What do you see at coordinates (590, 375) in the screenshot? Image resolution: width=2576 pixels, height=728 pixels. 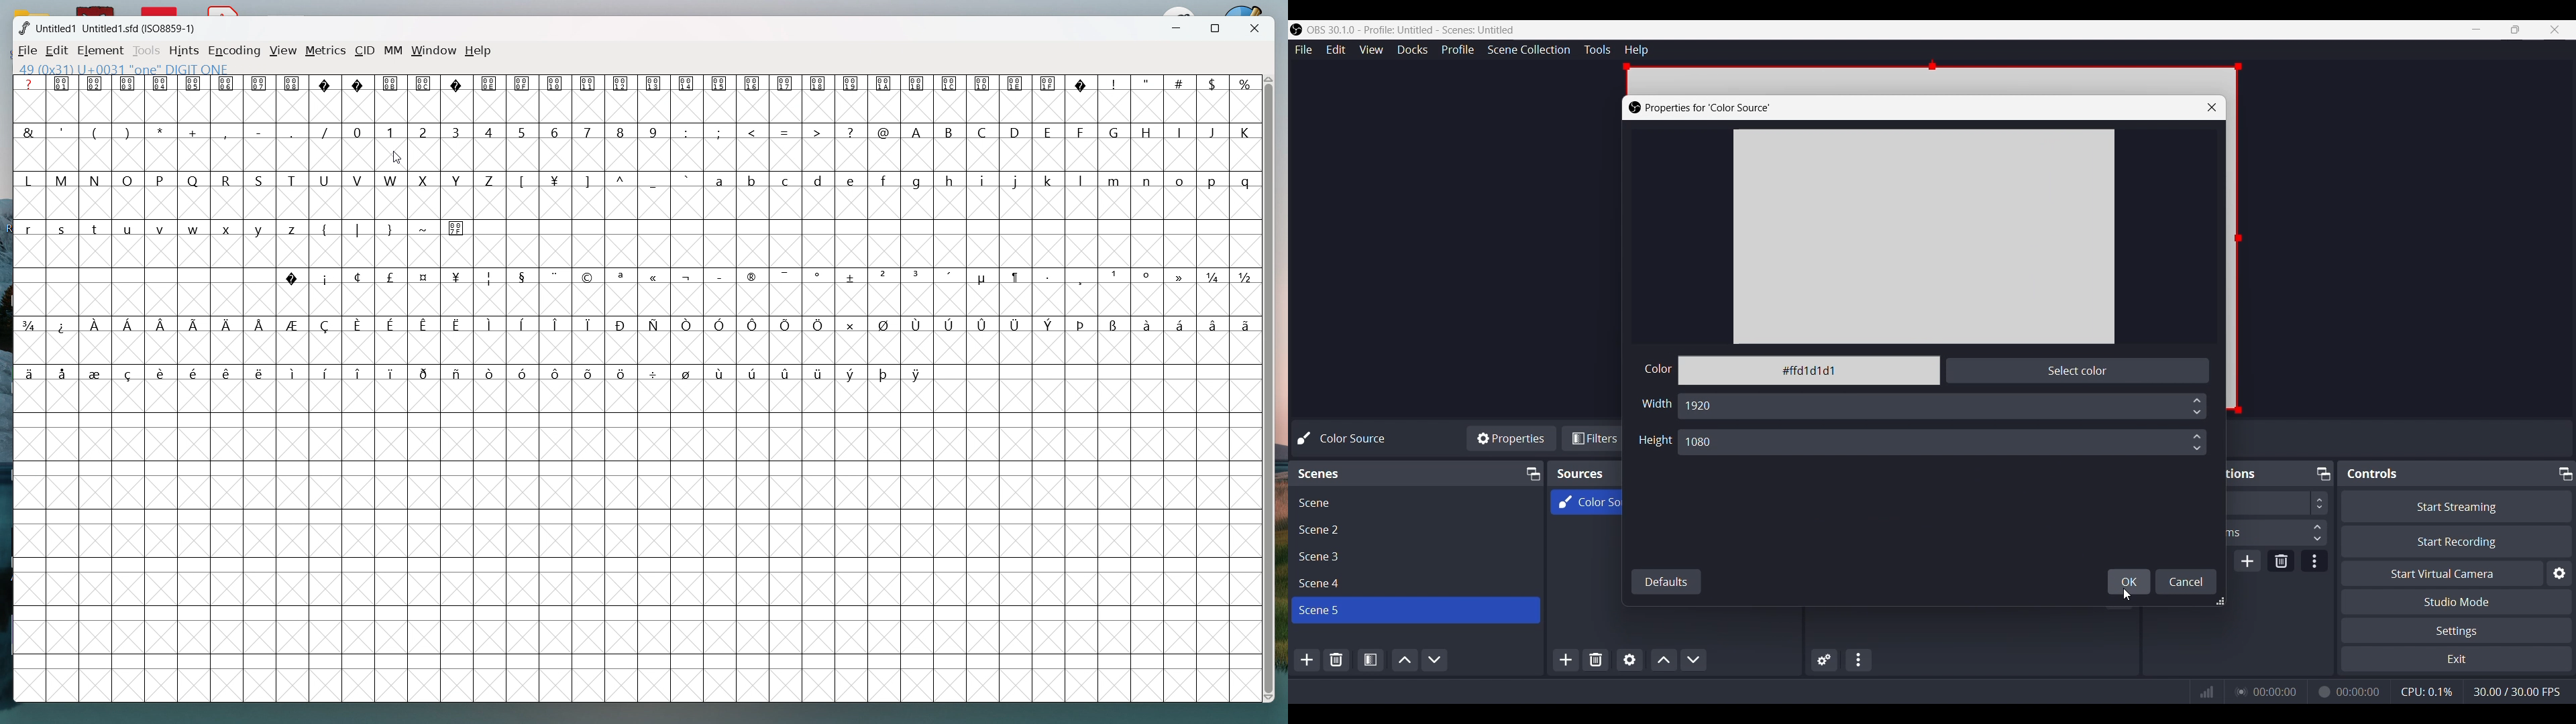 I see `symbol` at bounding box center [590, 375].